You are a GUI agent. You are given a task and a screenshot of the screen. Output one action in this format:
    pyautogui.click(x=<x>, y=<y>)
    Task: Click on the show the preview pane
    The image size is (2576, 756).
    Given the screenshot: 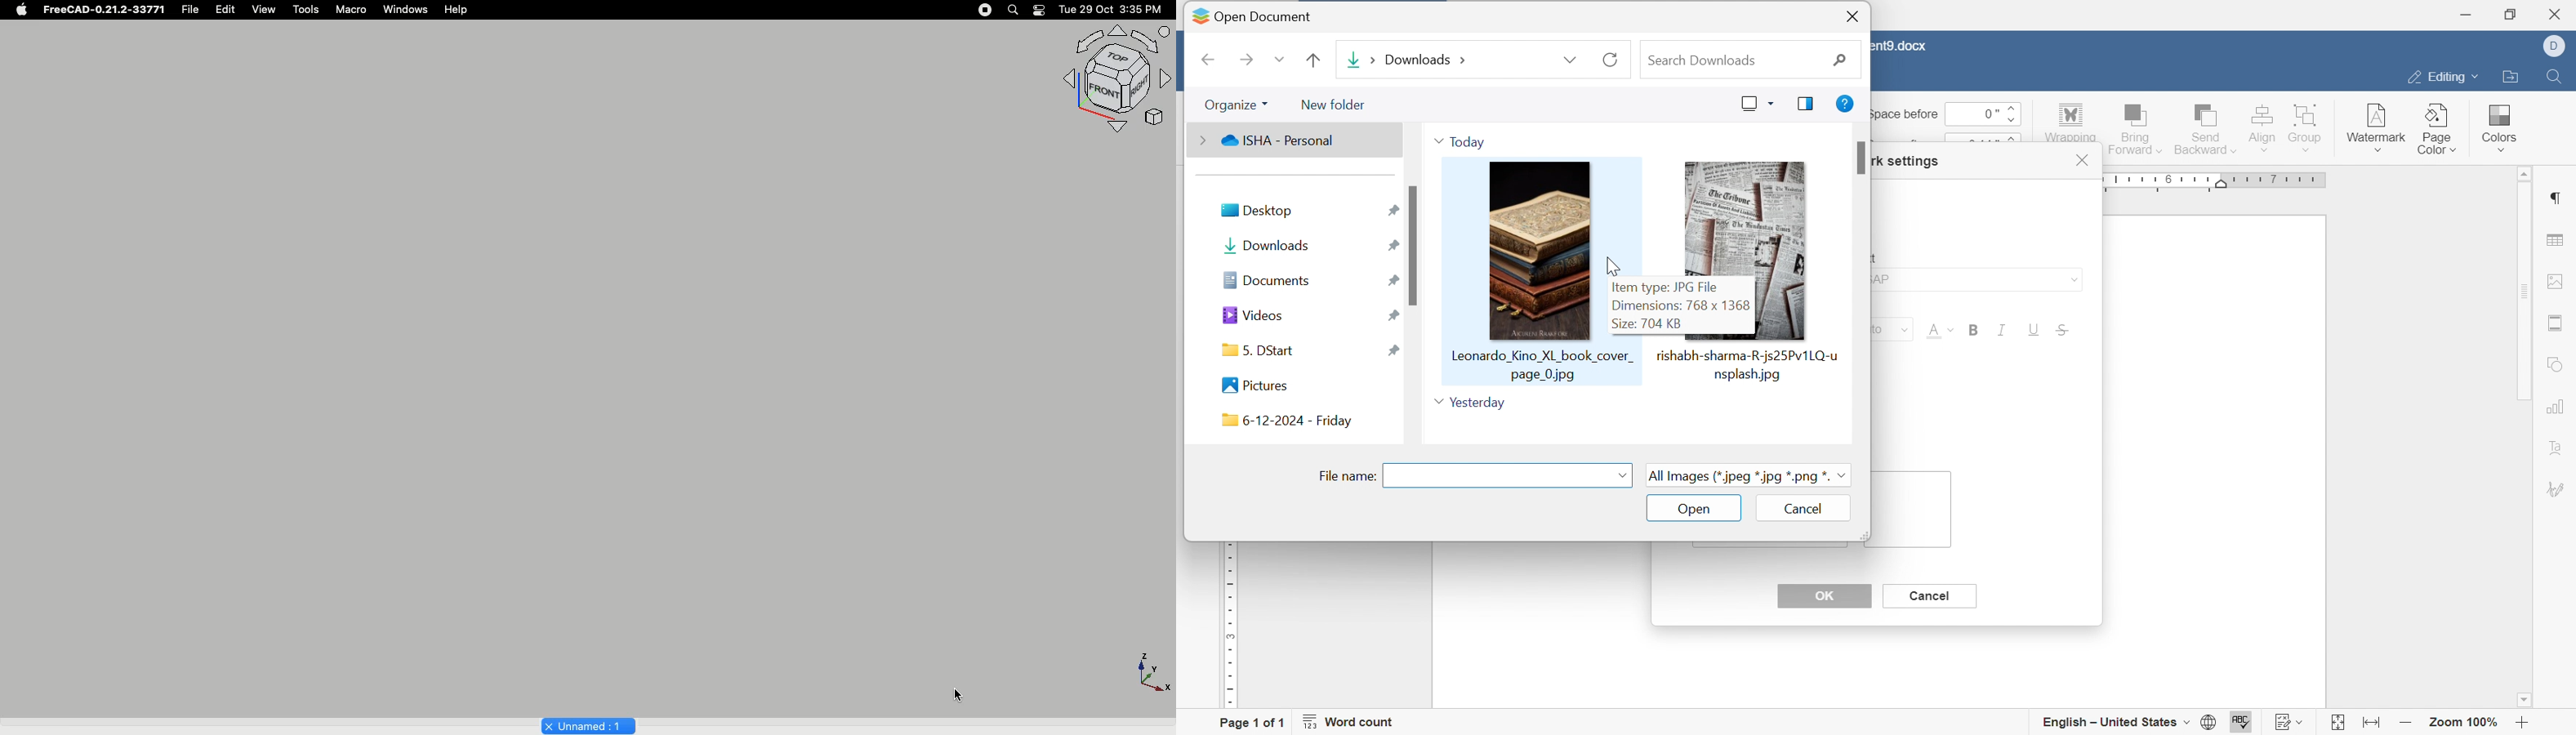 What is the action you would take?
    pyautogui.click(x=1805, y=104)
    